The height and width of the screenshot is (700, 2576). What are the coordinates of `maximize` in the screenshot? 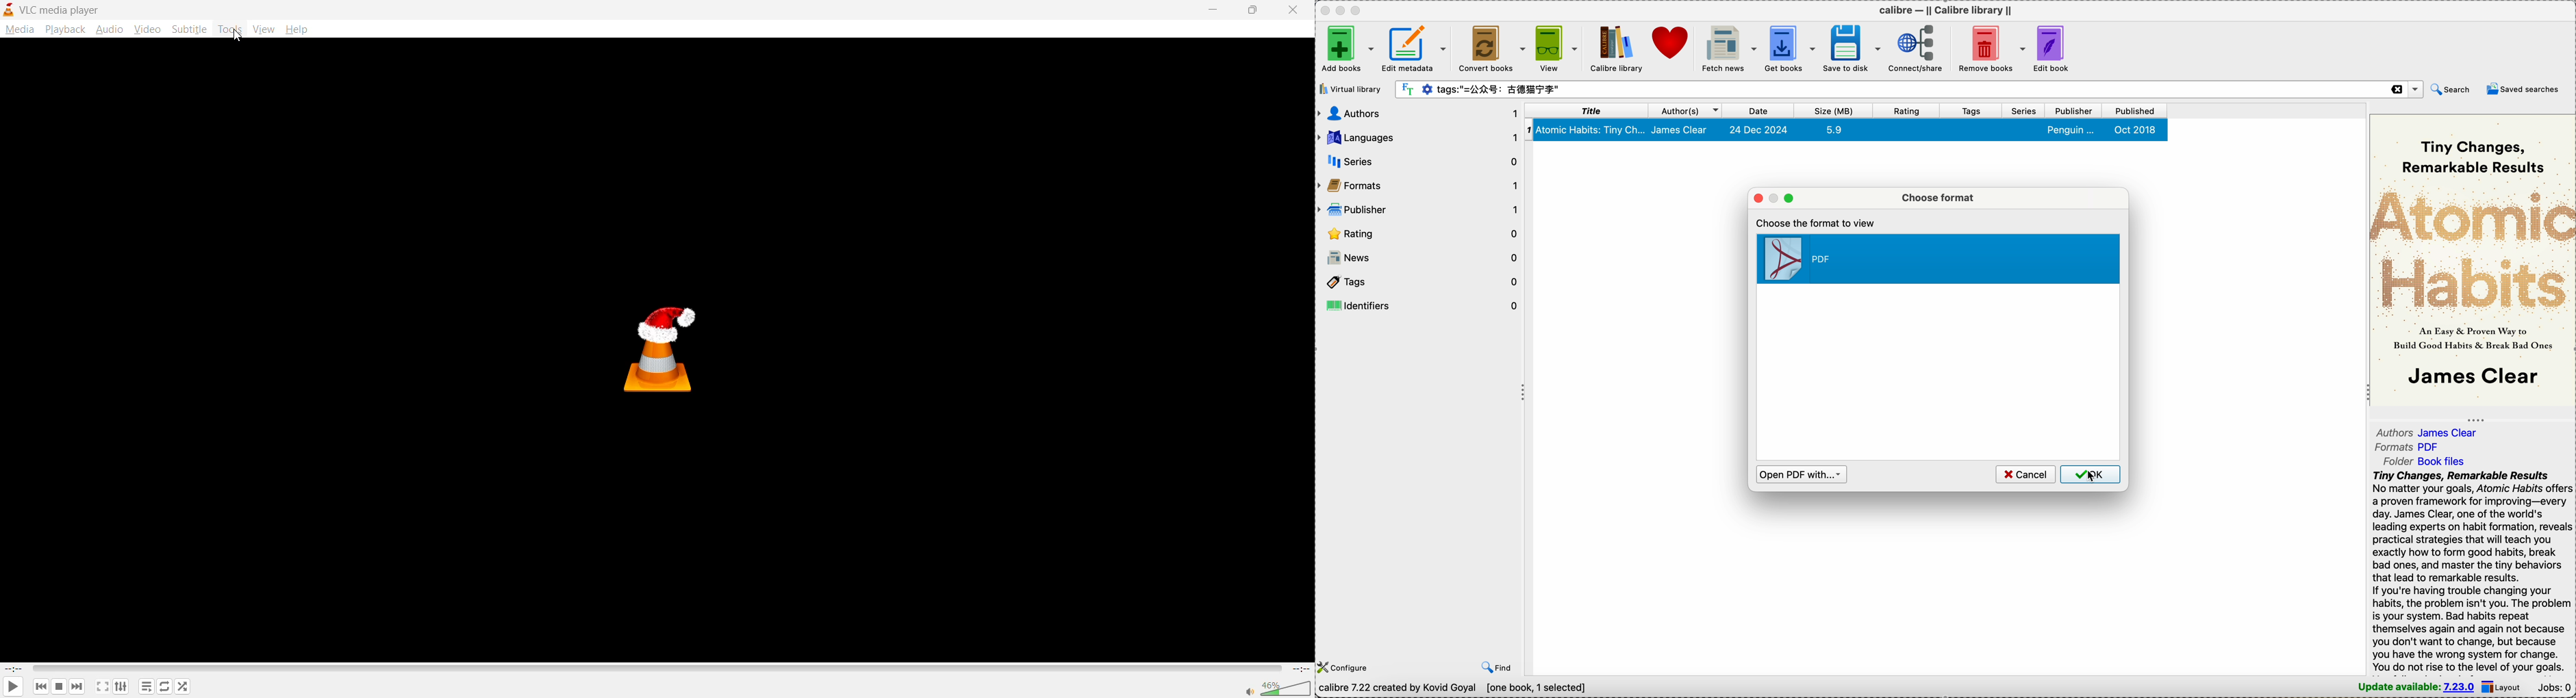 It's located at (1357, 11).